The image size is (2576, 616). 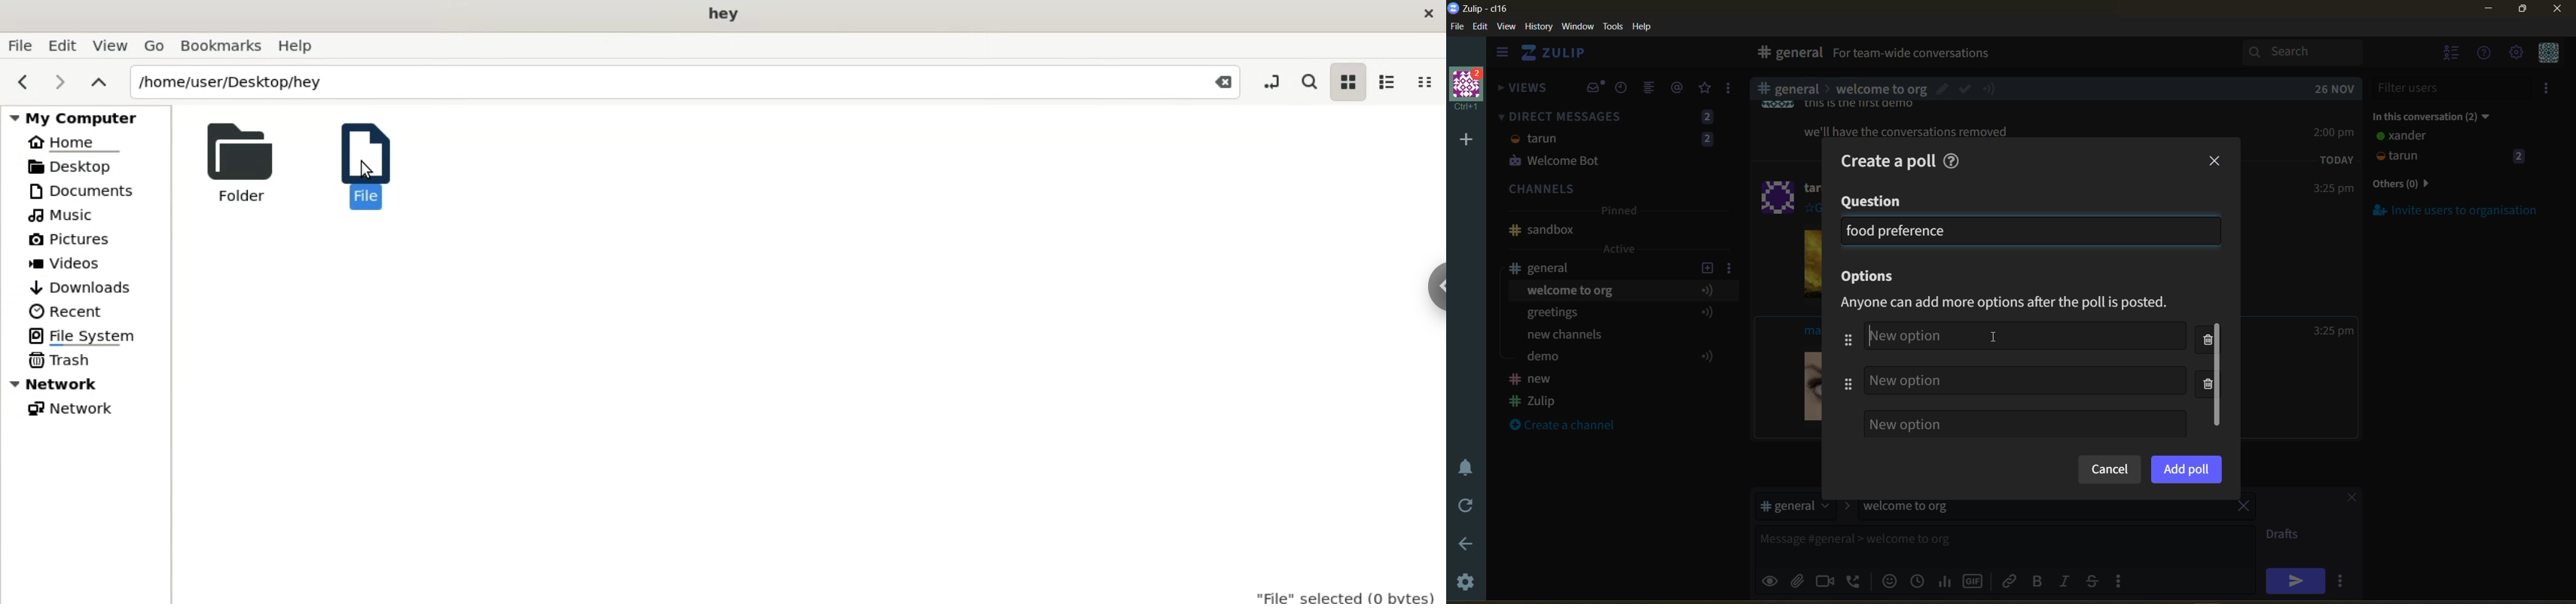 I want to click on Overview of your conversations with unread messages, so click(x=1967, y=55).